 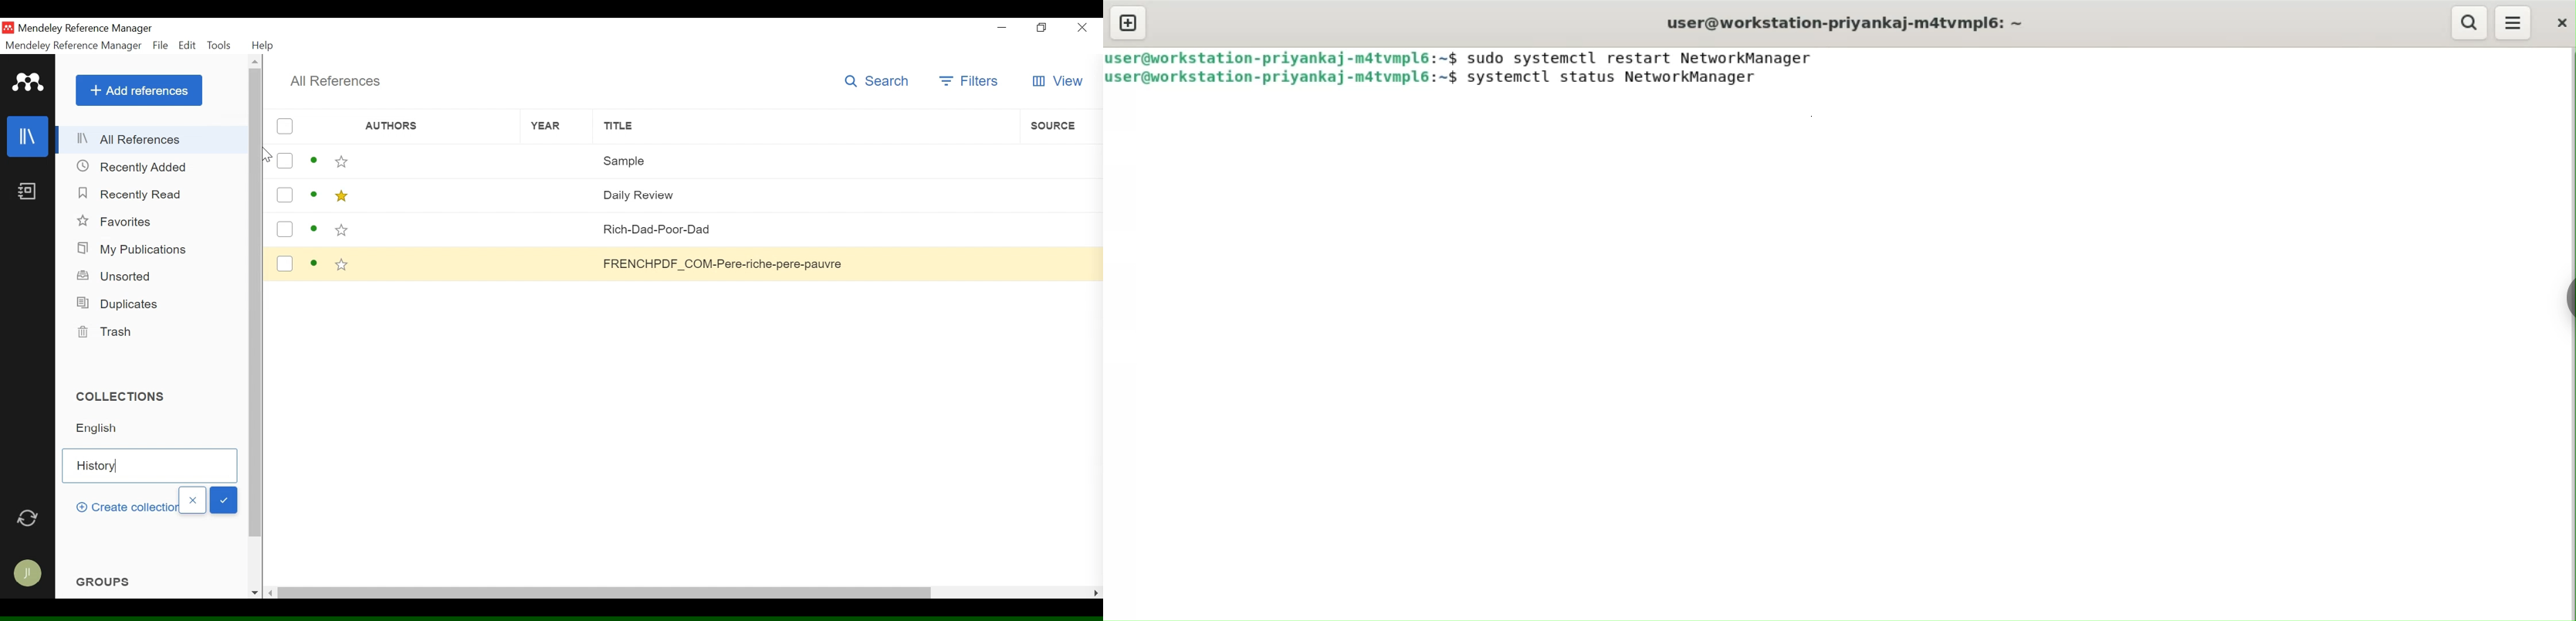 What do you see at coordinates (284, 162) in the screenshot?
I see `(un)select` at bounding box center [284, 162].